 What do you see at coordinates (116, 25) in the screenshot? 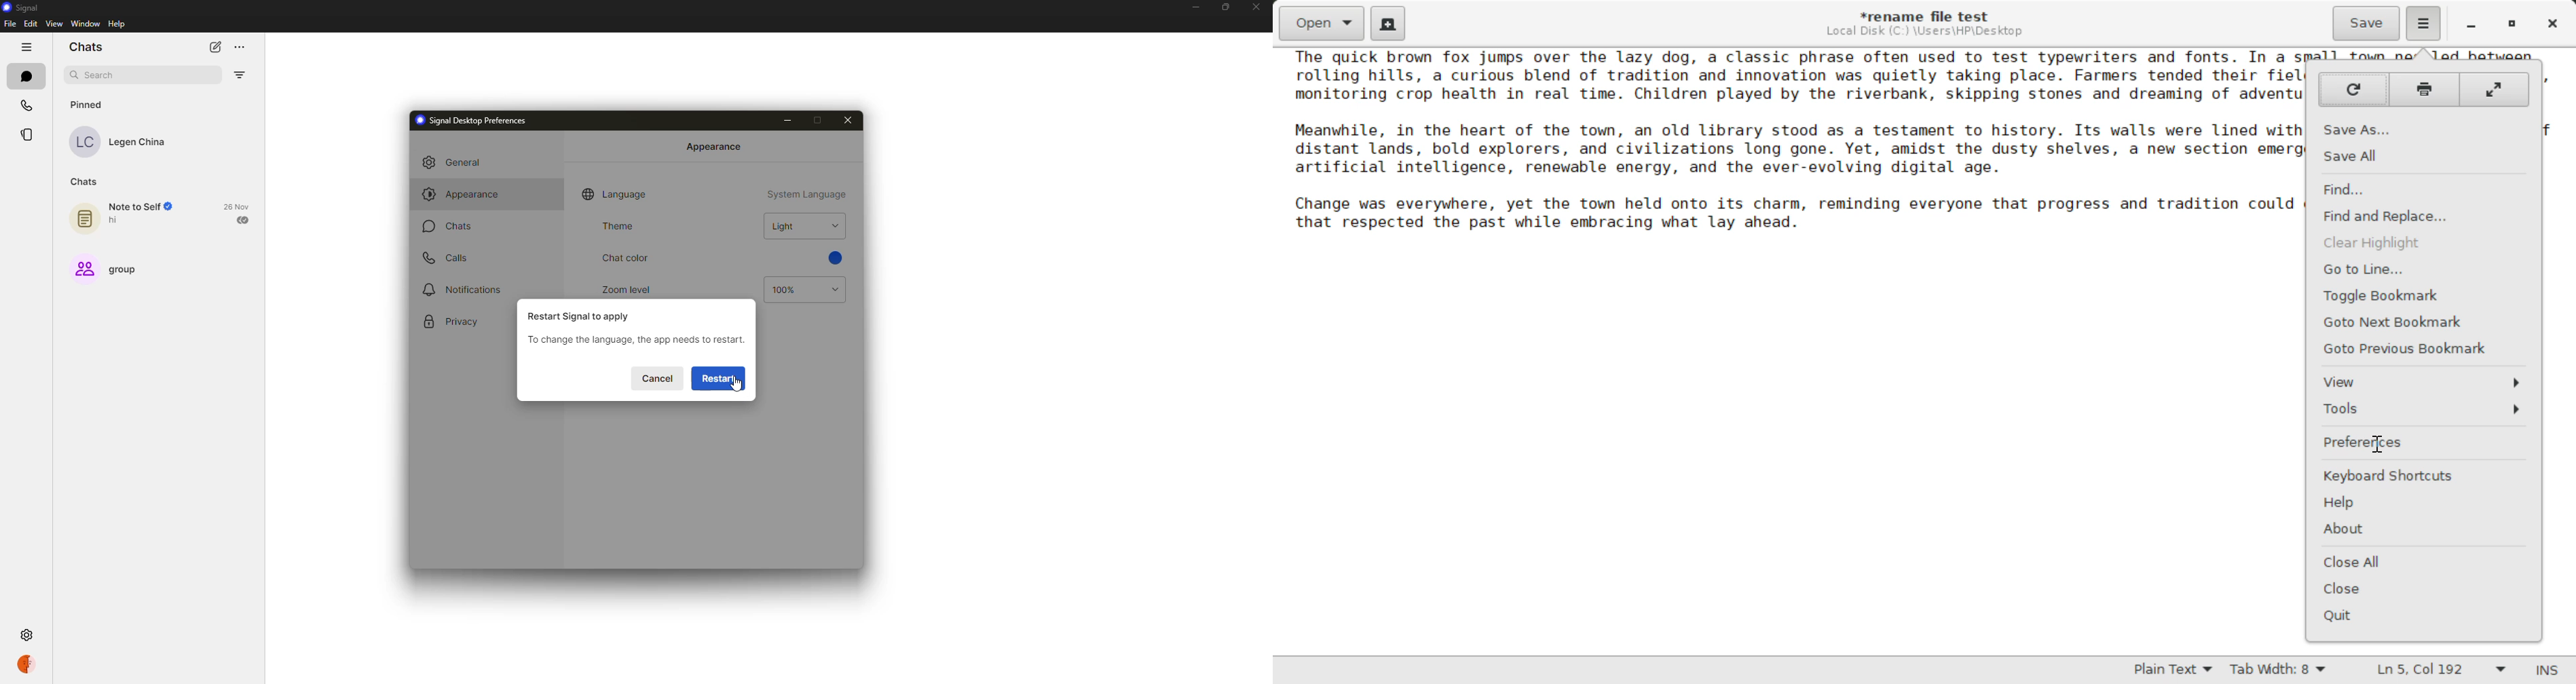
I see `help` at bounding box center [116, 25].